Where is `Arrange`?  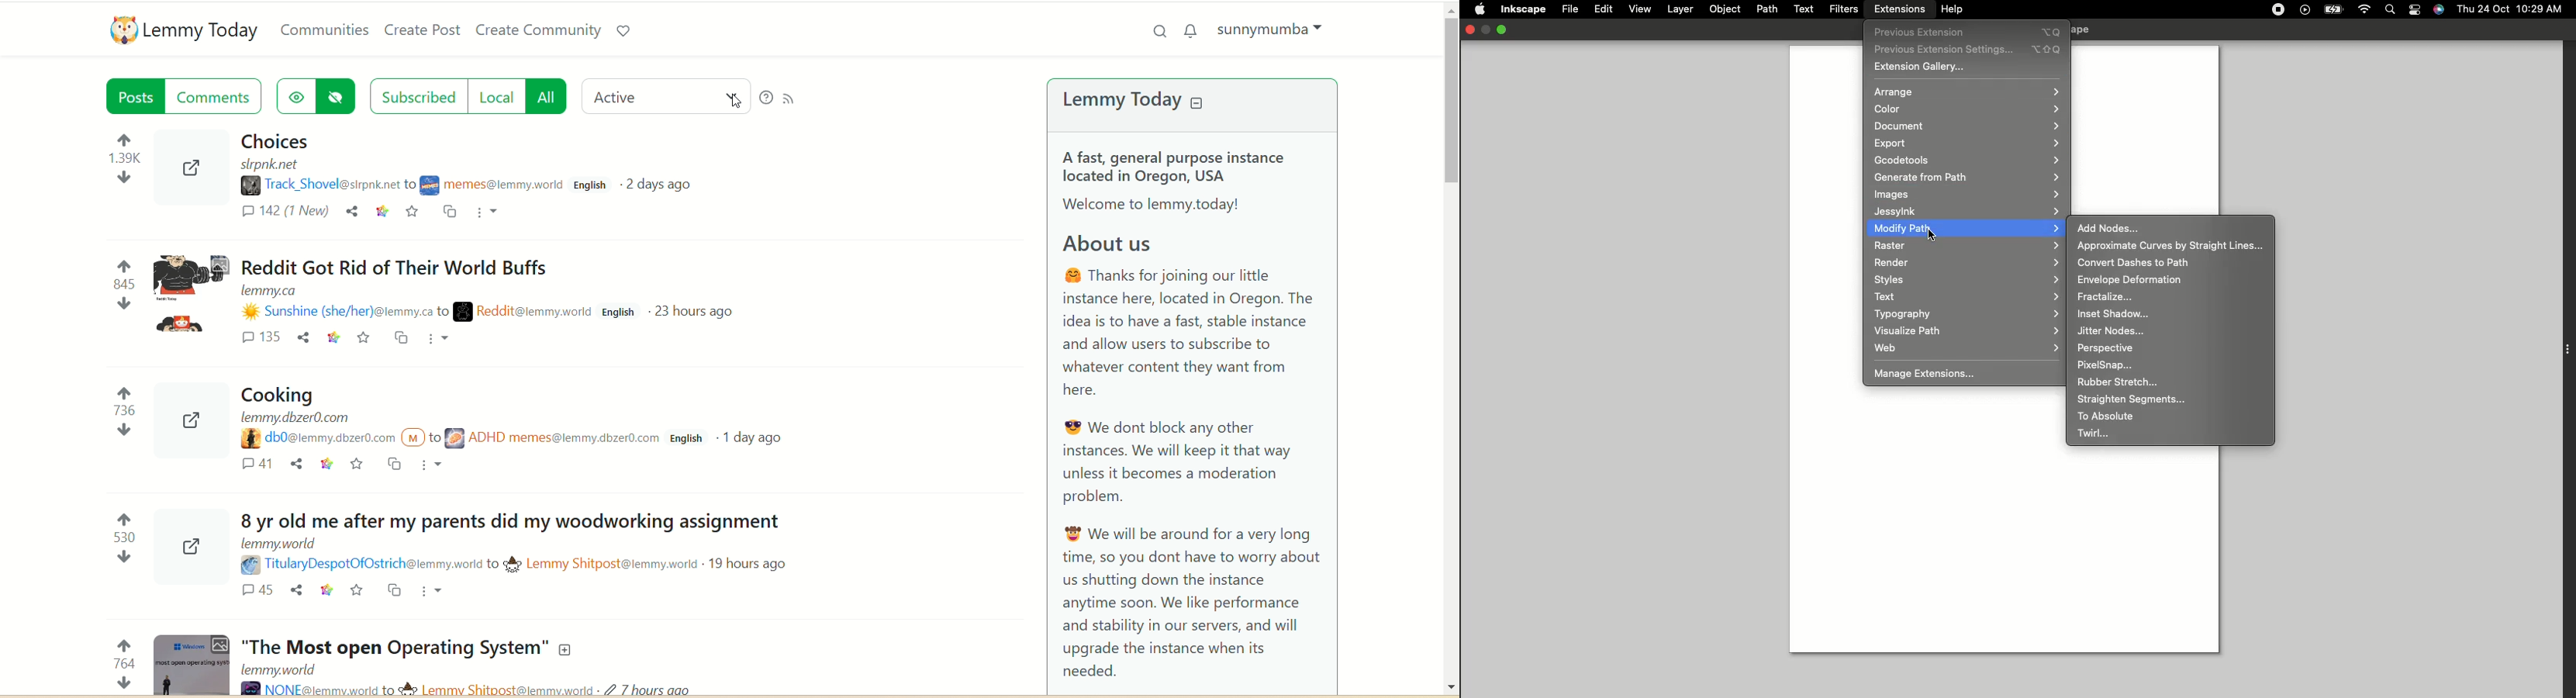
Arrange is located at coordinates (1968, 91).